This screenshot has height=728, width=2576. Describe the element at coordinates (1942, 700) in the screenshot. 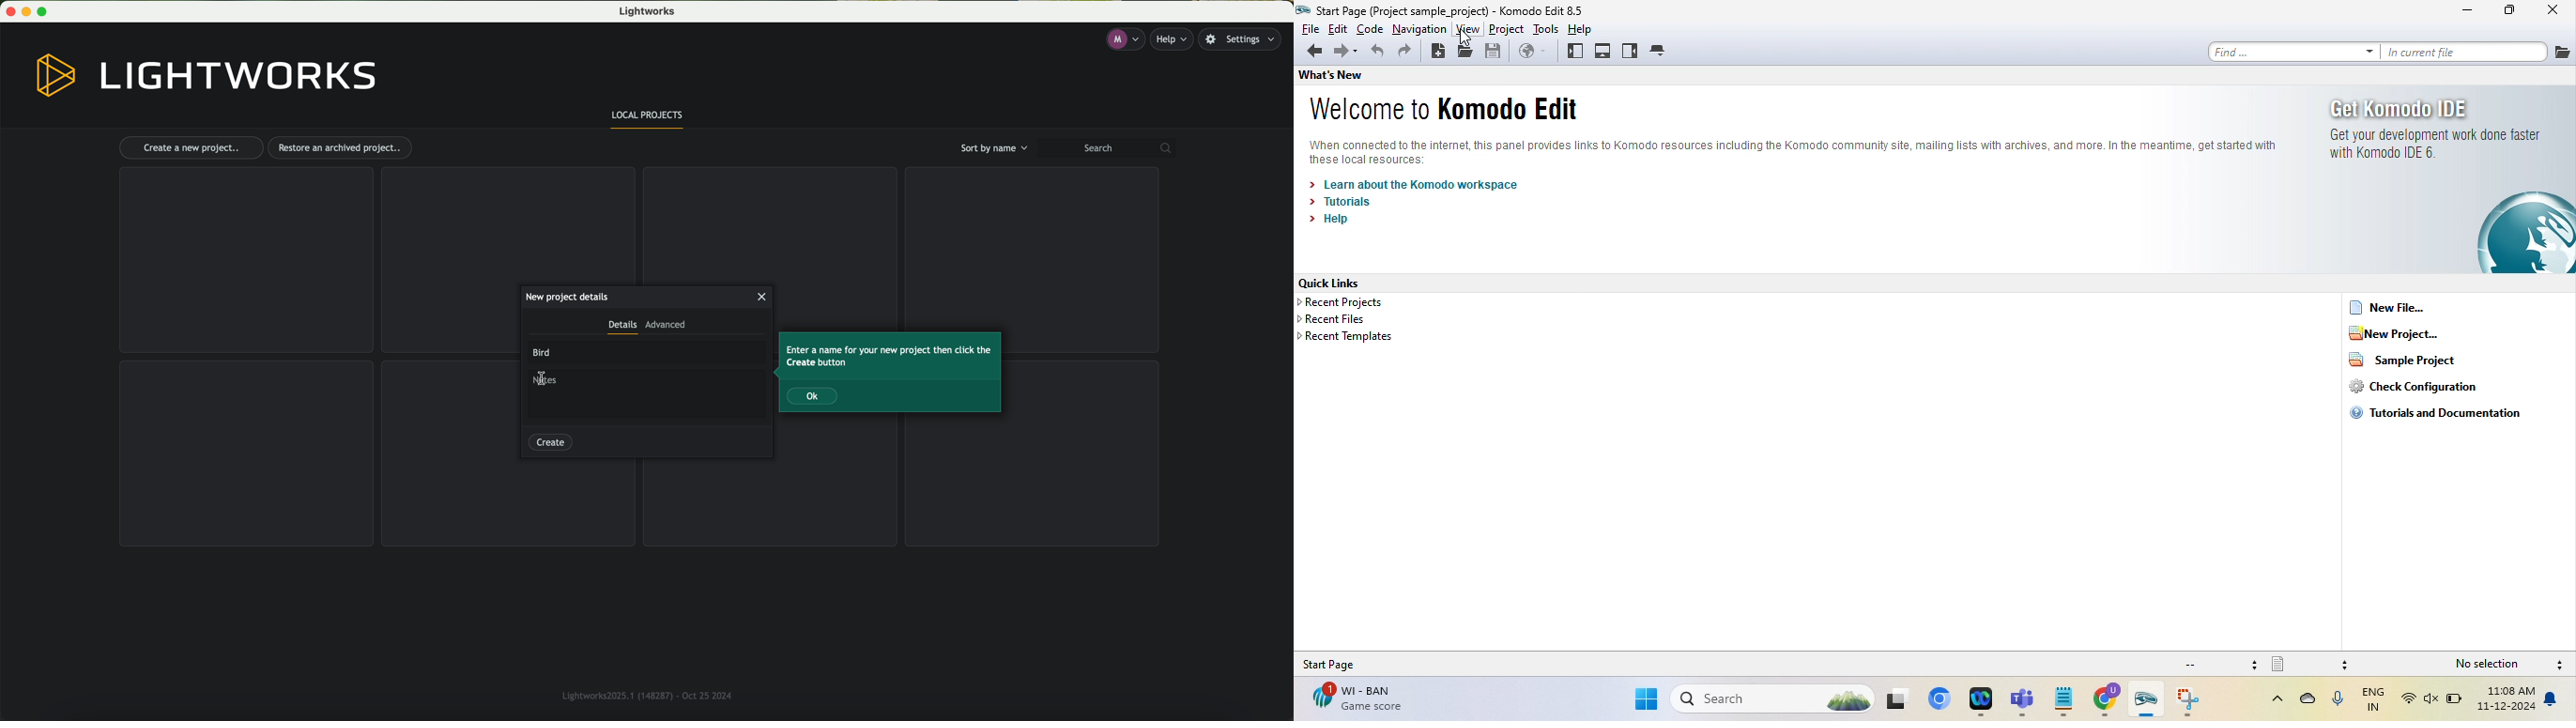

I see `apps on taskbar` at that location.